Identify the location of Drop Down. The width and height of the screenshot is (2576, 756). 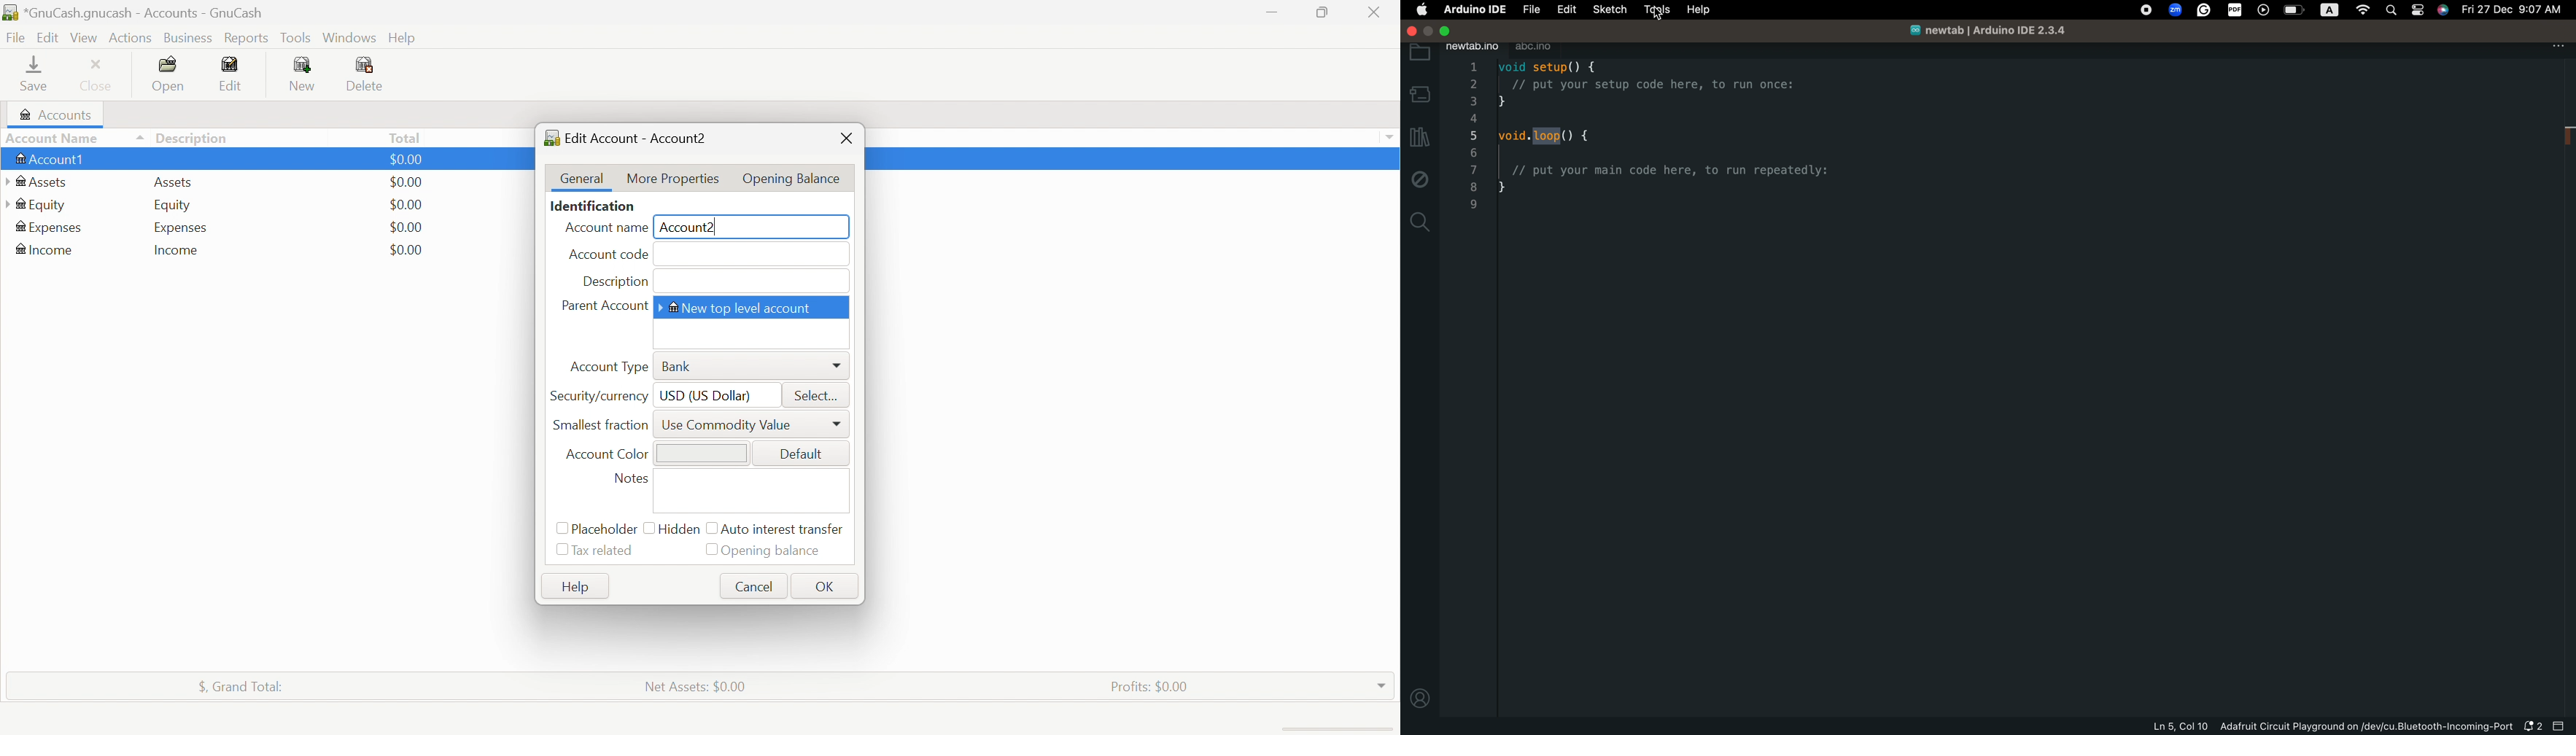
(1392, 139).